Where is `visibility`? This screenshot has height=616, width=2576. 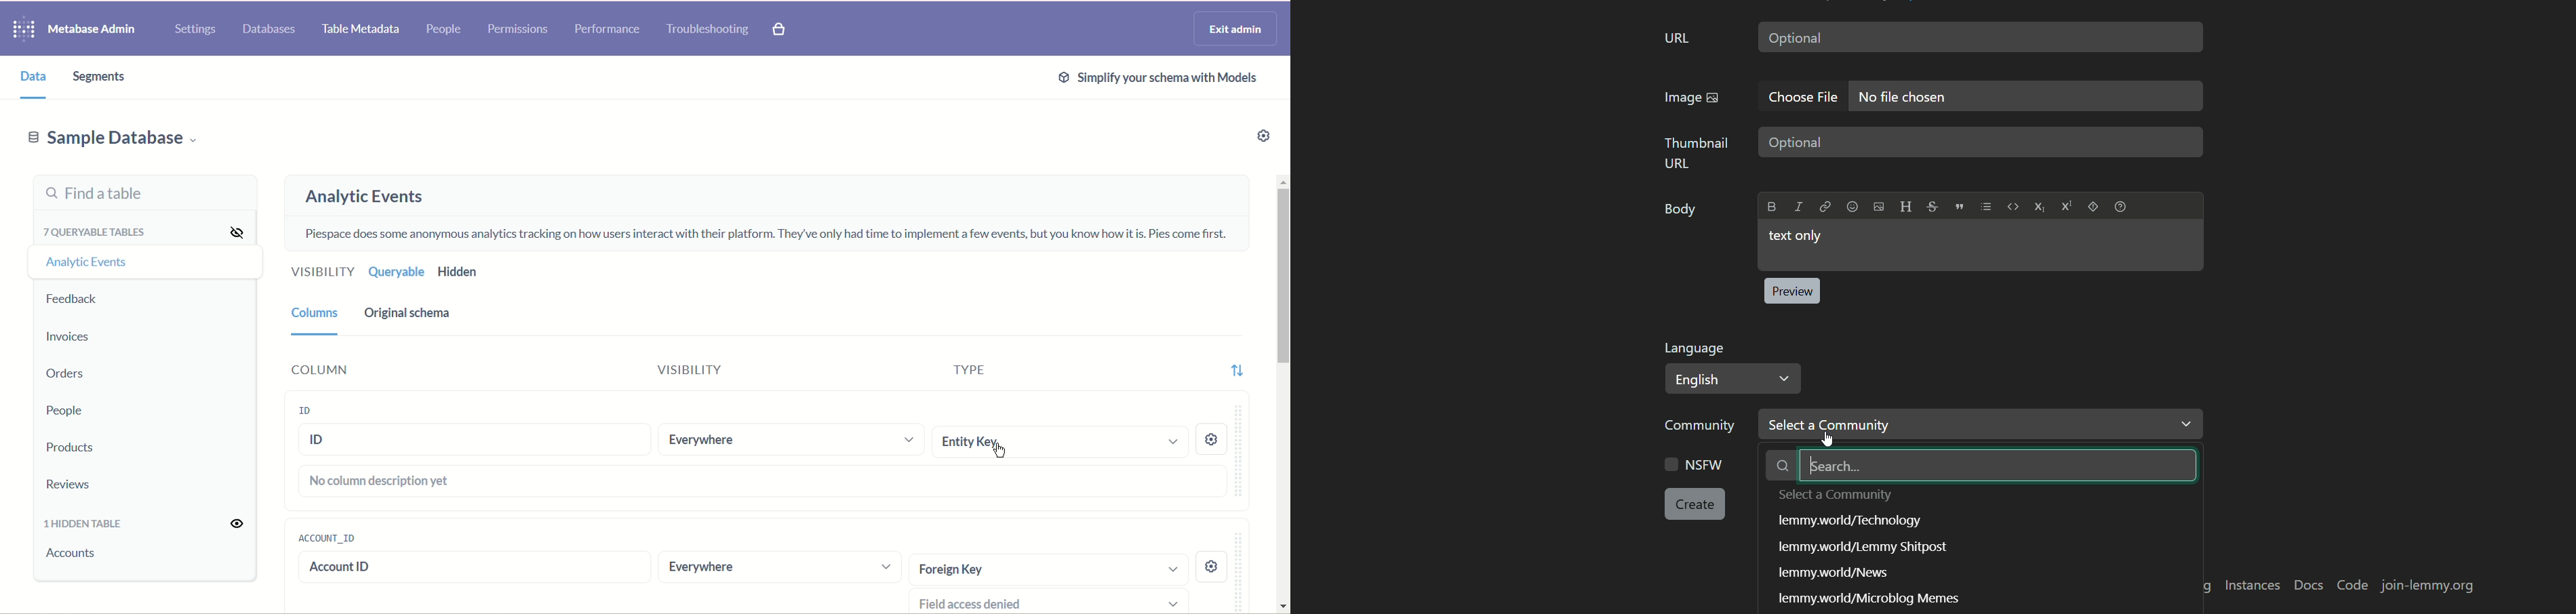 visibility is located at coordinates (675, 370).